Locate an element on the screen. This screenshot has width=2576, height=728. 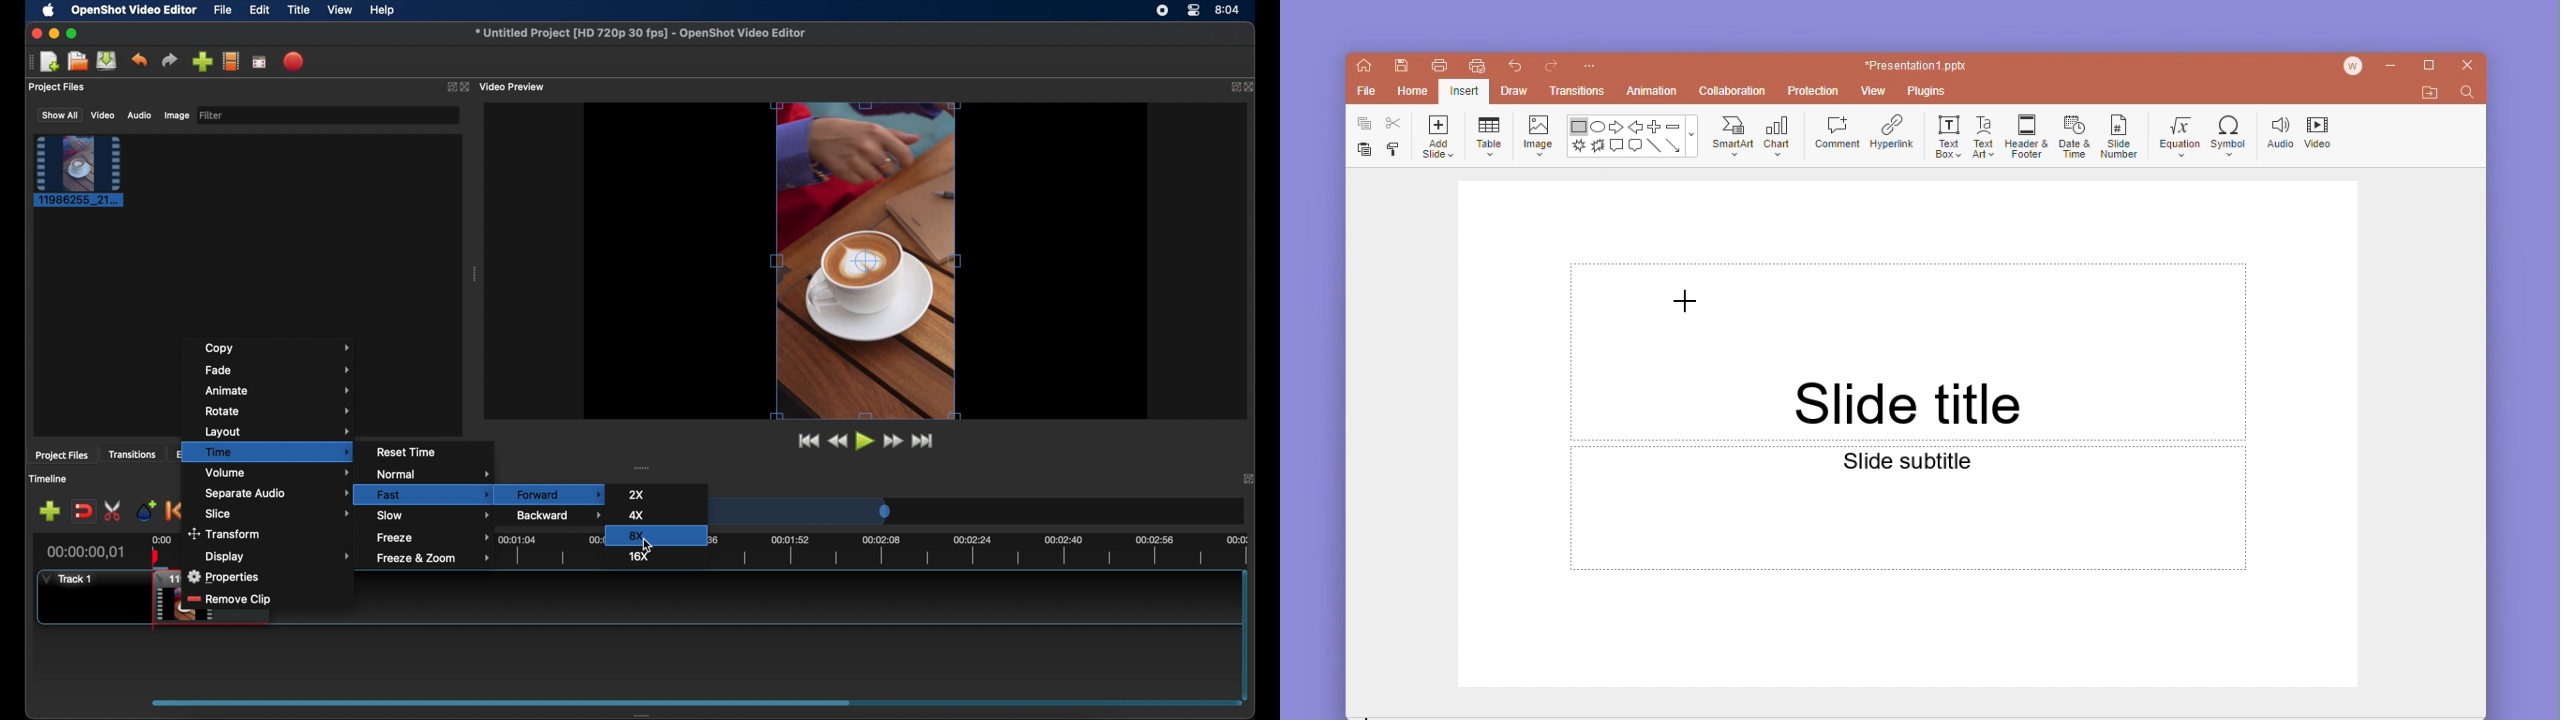
minimize is located at coordinates (54, 33).